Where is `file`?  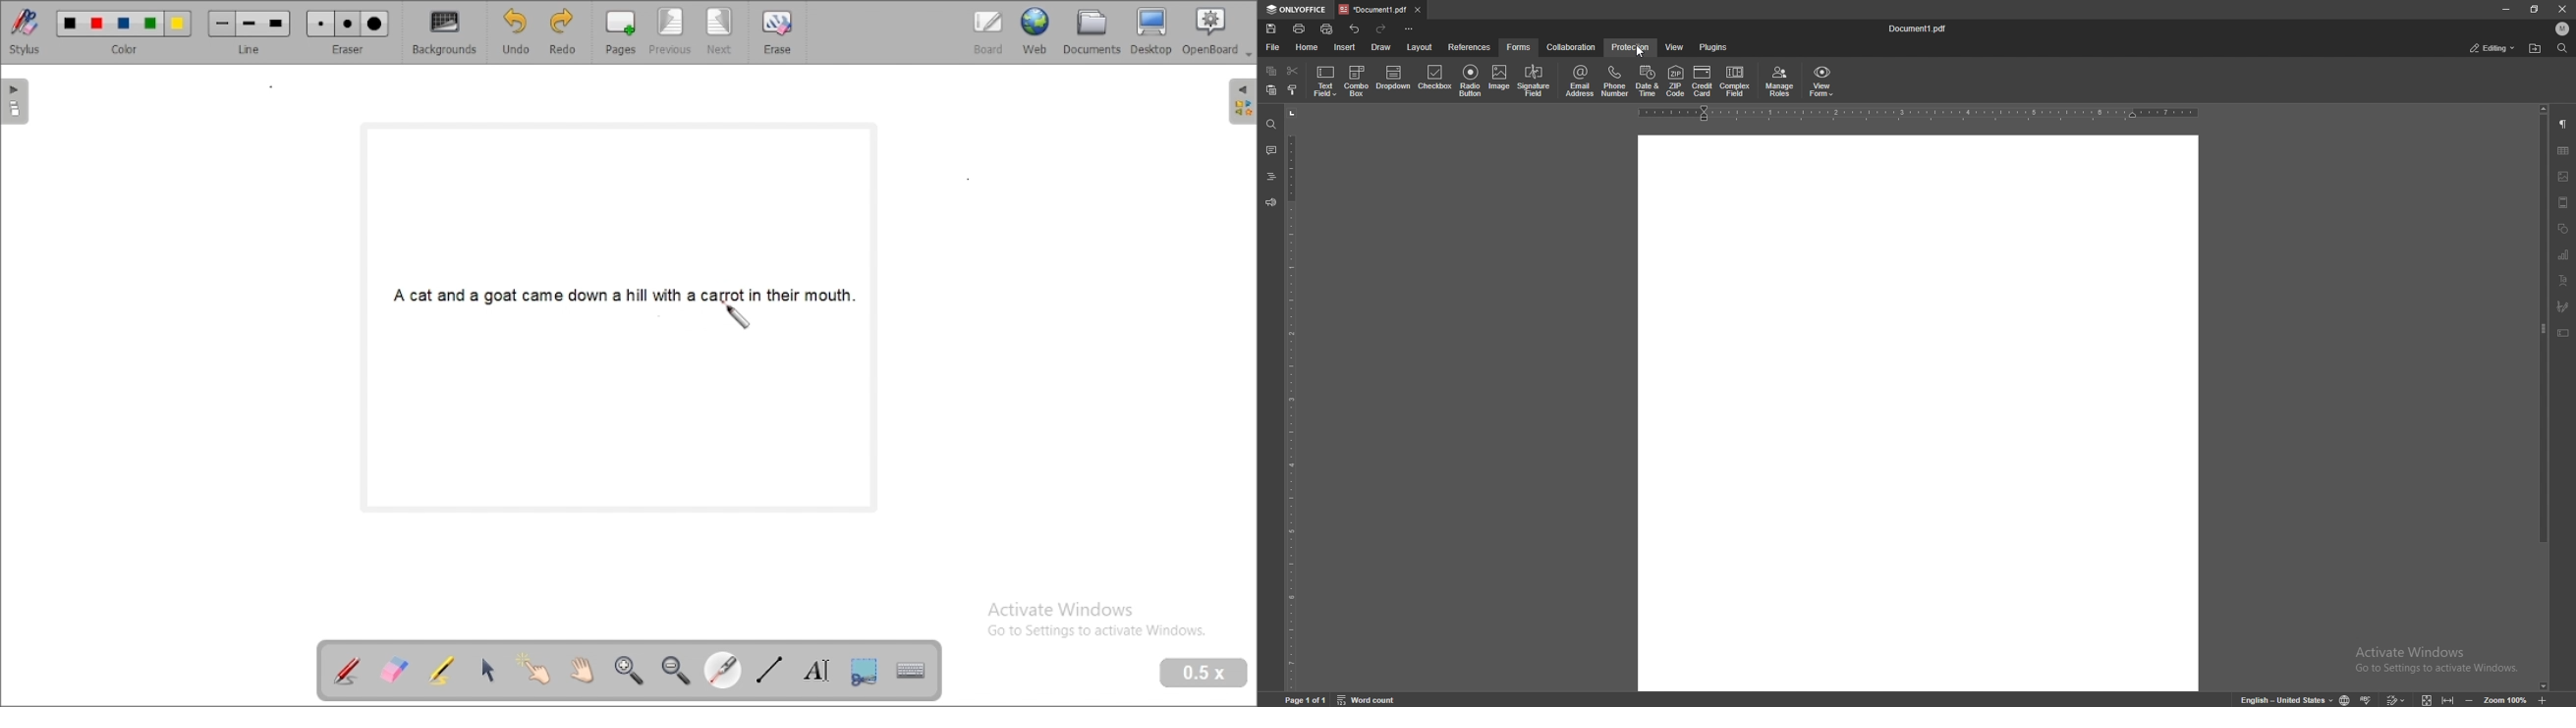
file is located at coordinates (1274, 47).